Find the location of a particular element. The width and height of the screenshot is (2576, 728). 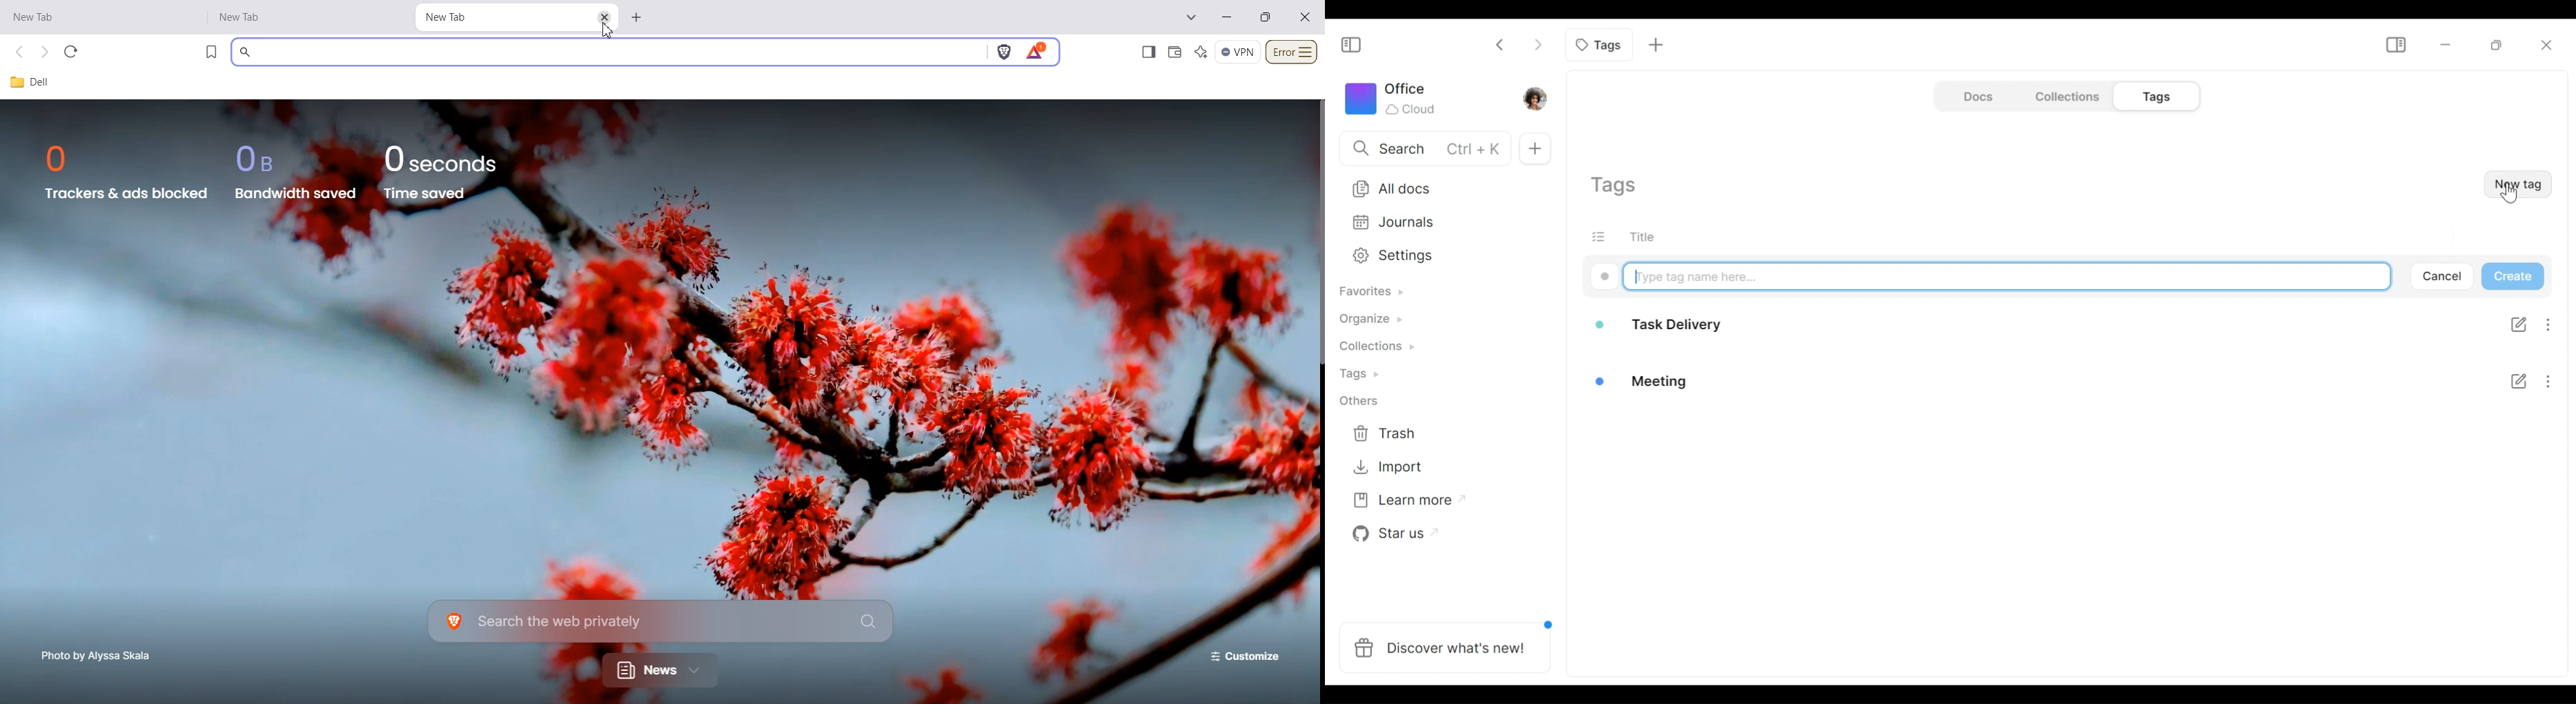

Cancel is located at coordinates (2446, 278).